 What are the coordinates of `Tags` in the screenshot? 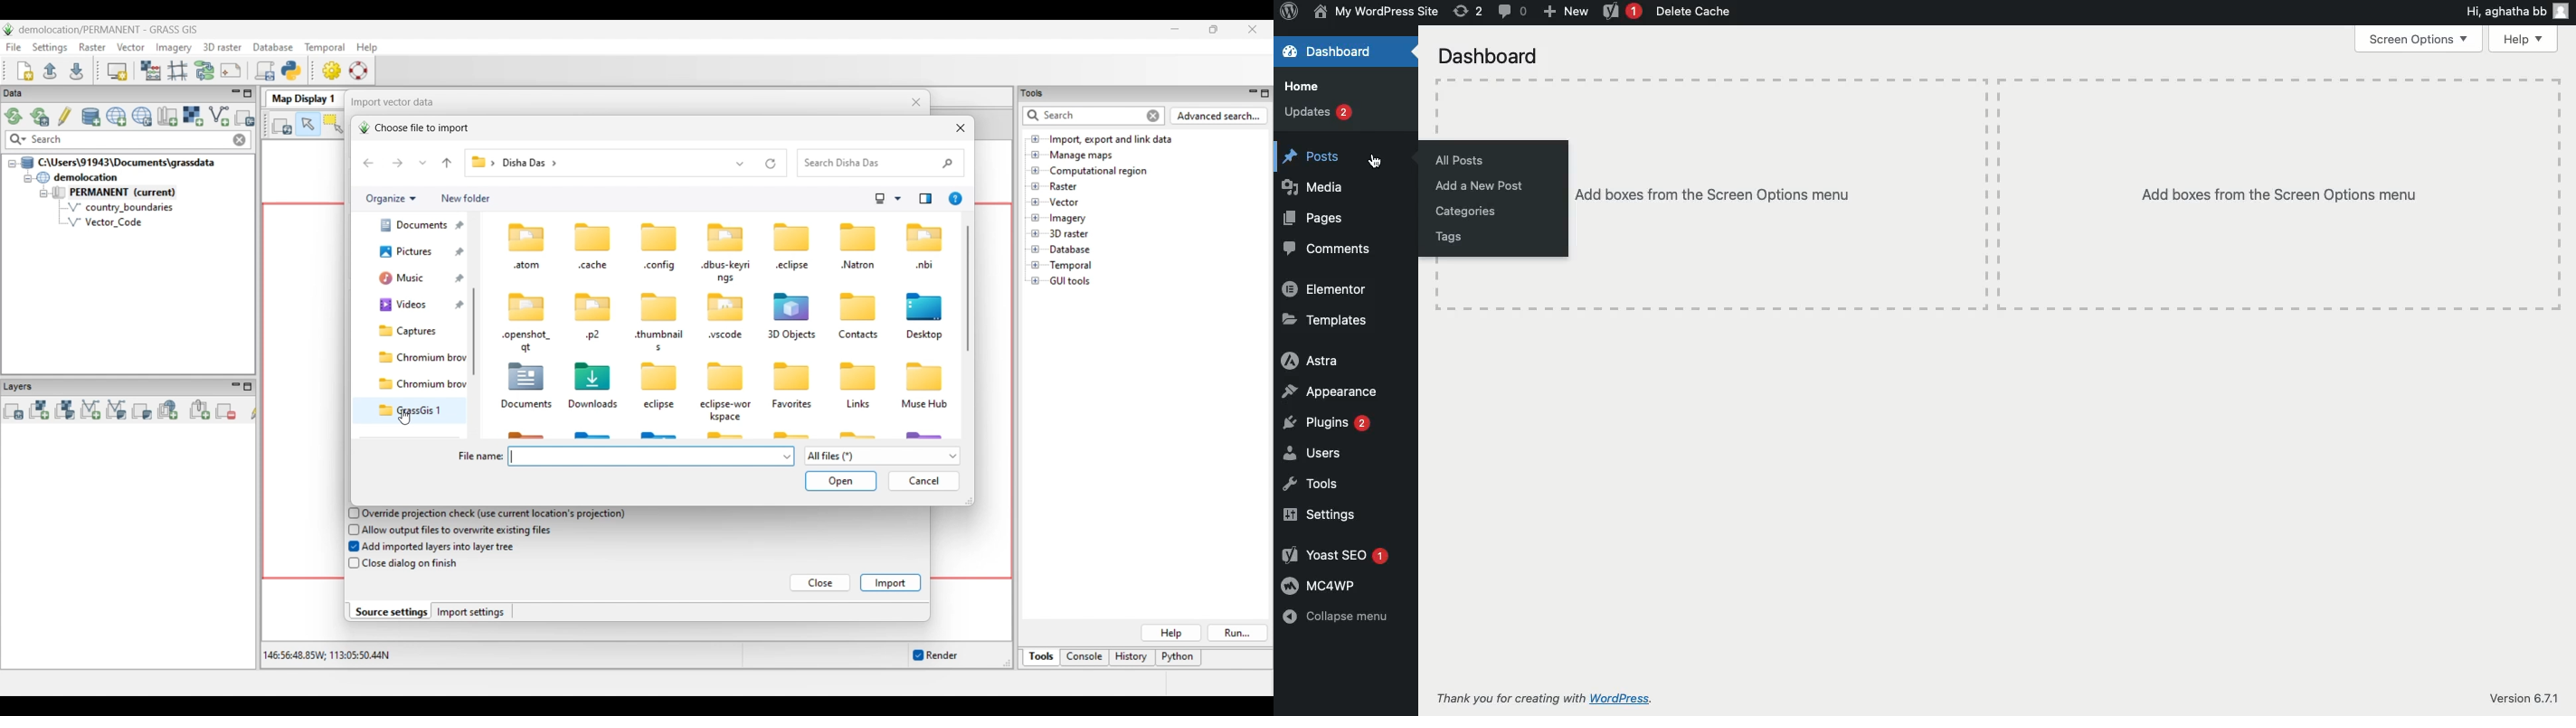 It's located at (1448, 238).